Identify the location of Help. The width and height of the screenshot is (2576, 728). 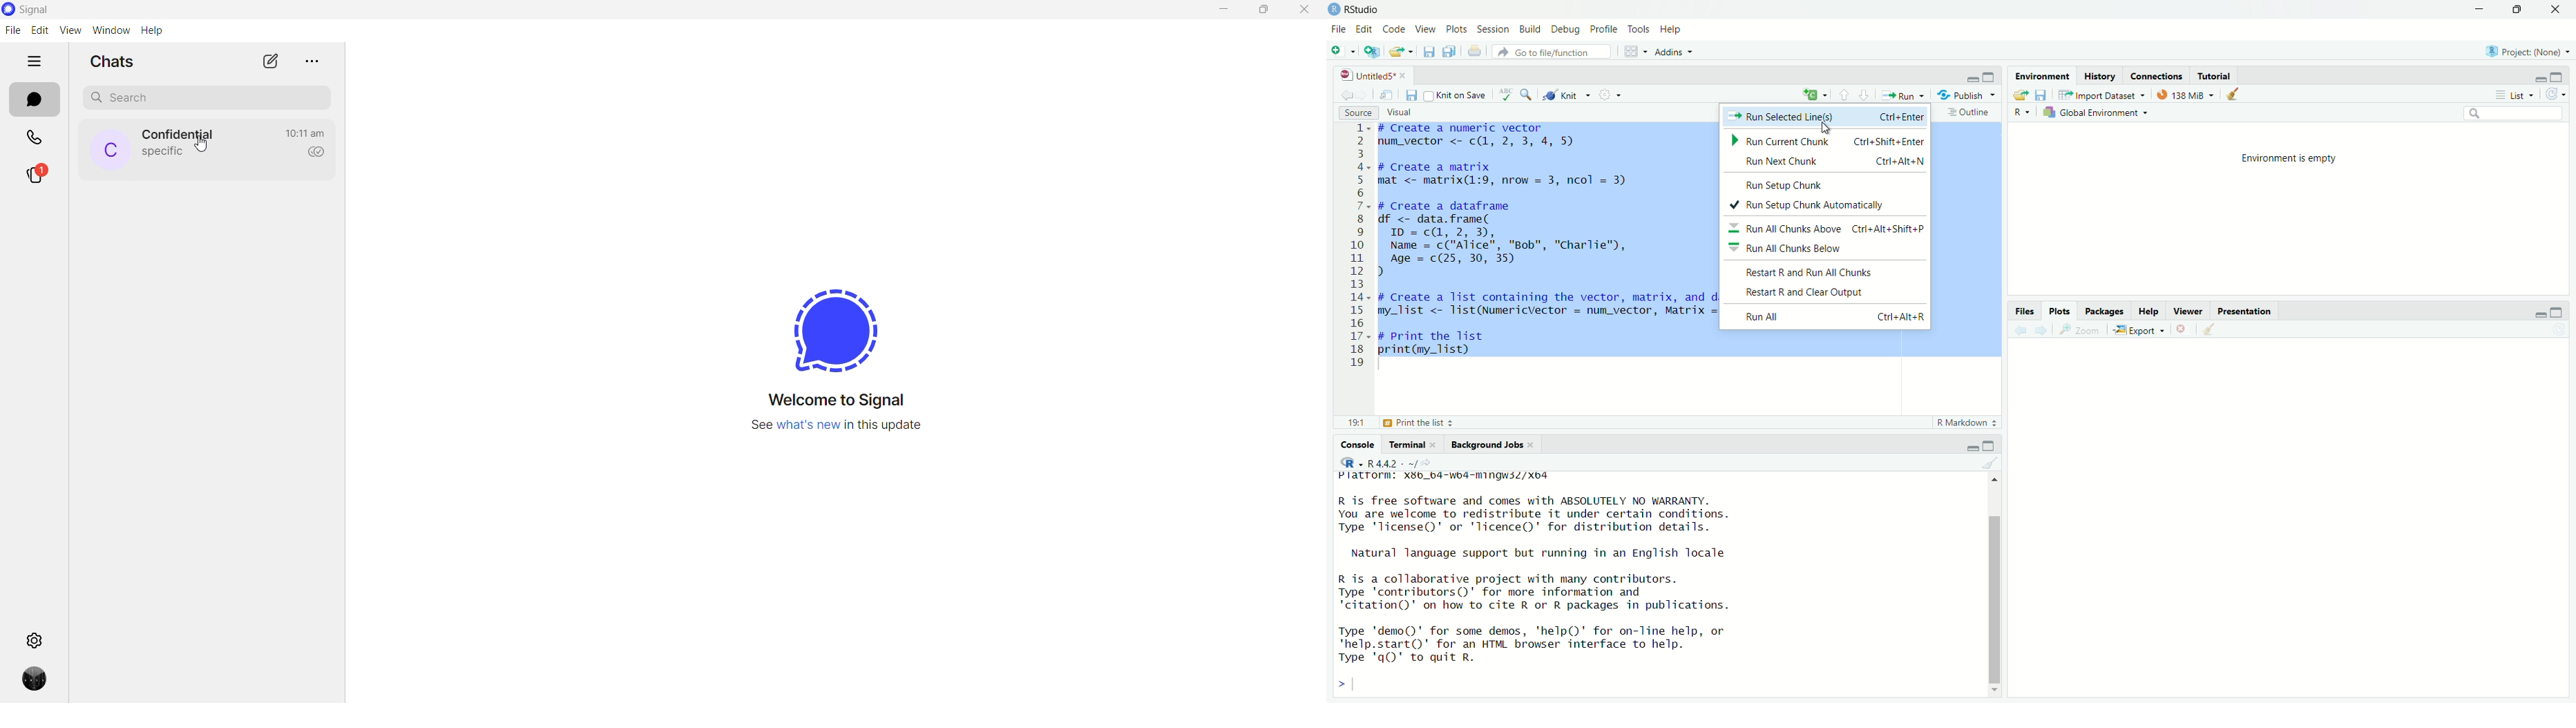
(2150, 311).